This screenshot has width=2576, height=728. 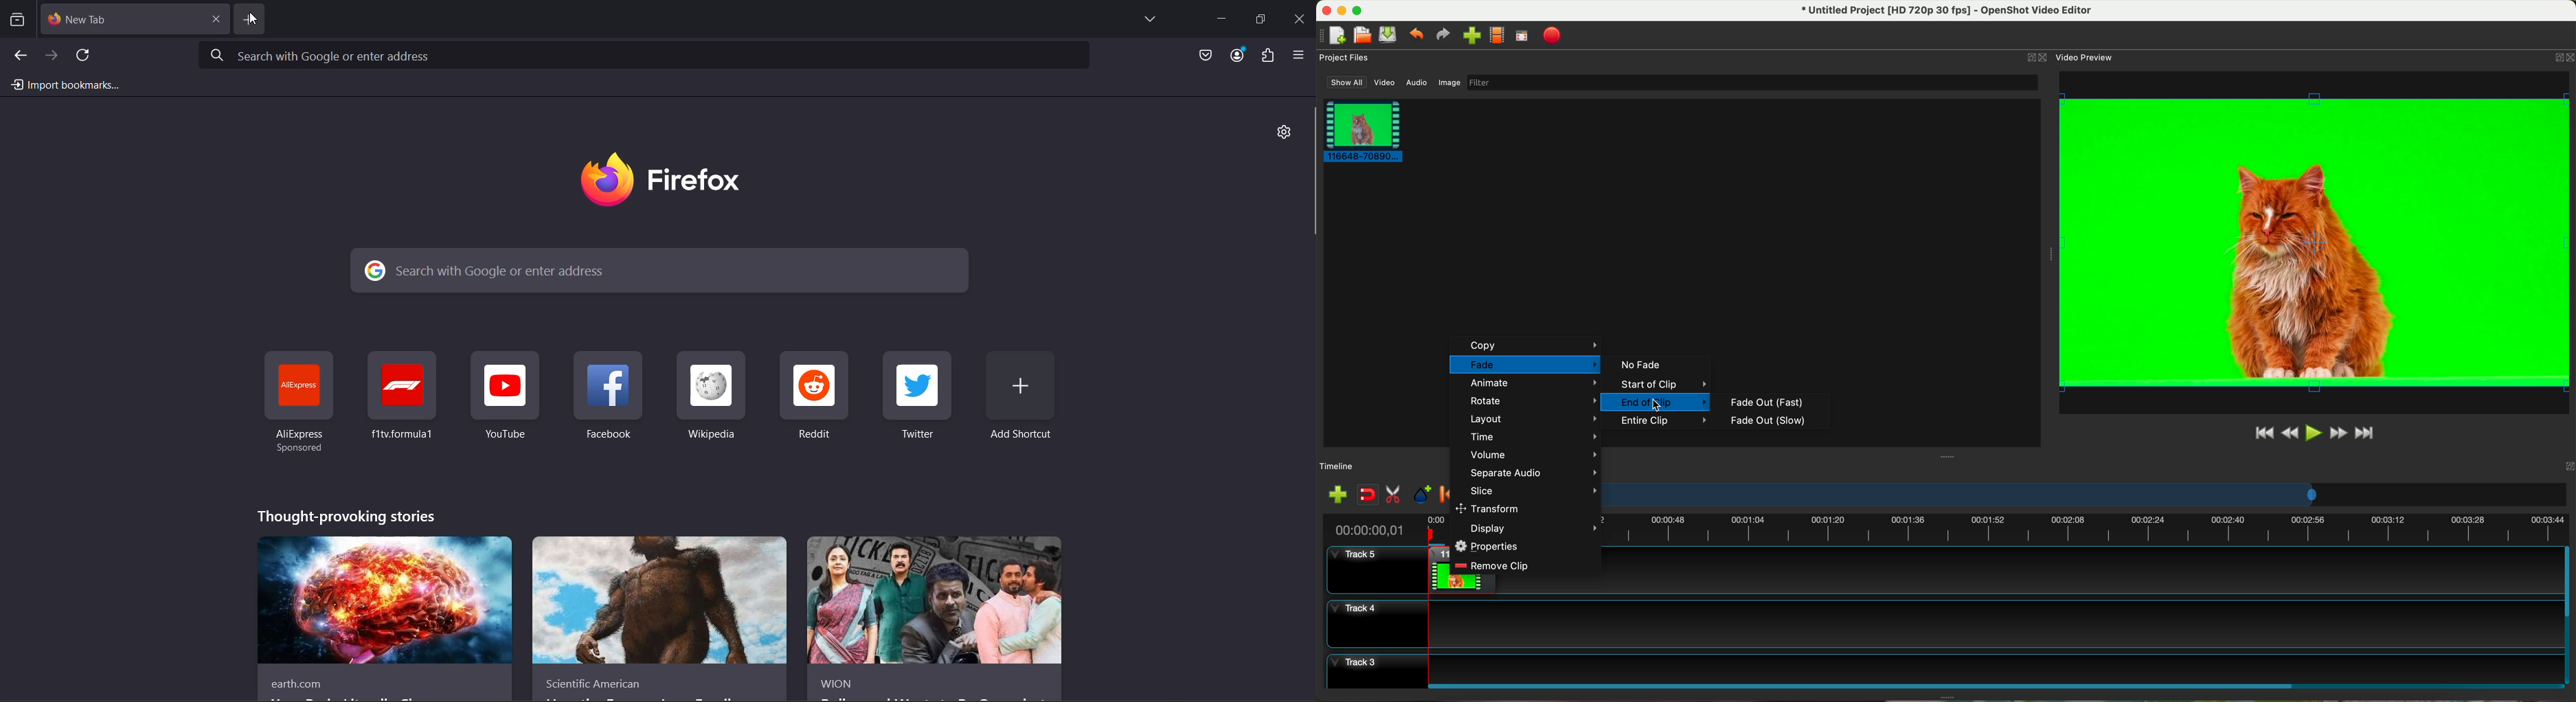 I want to click on reload current page, so click(x=84, y=55).